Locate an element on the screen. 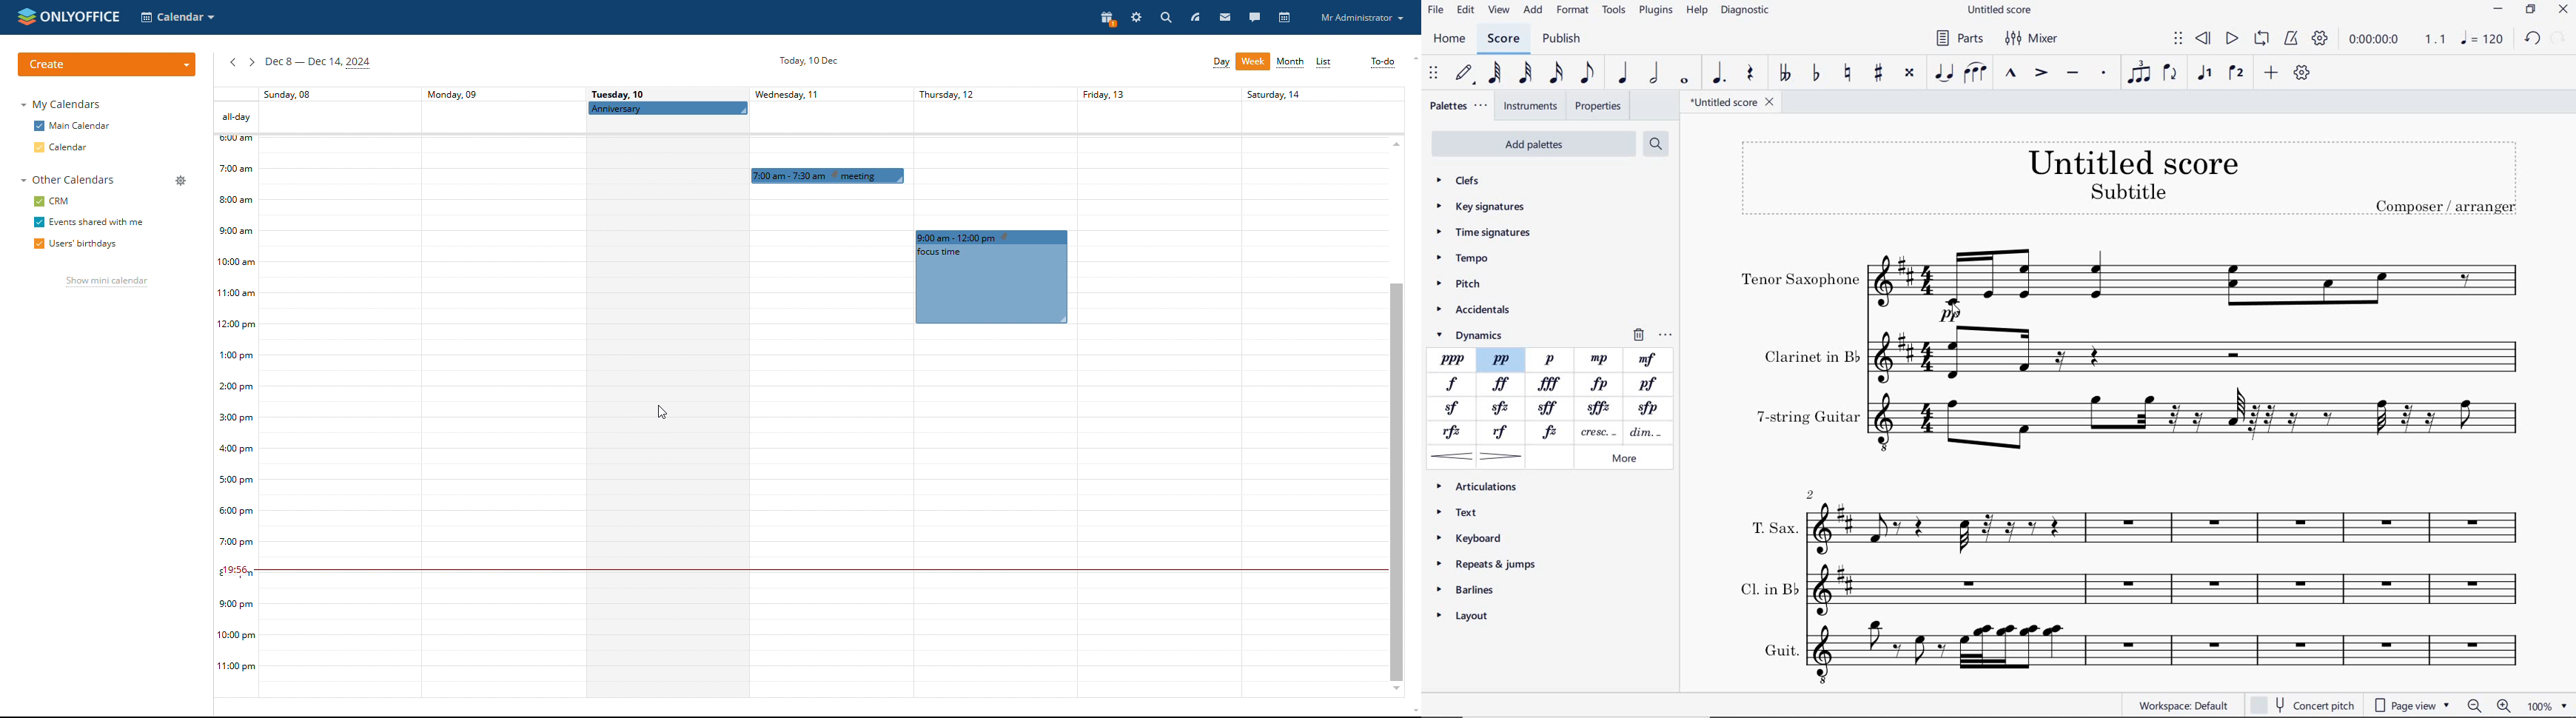  ADD is located at coordinates (2272, 71).